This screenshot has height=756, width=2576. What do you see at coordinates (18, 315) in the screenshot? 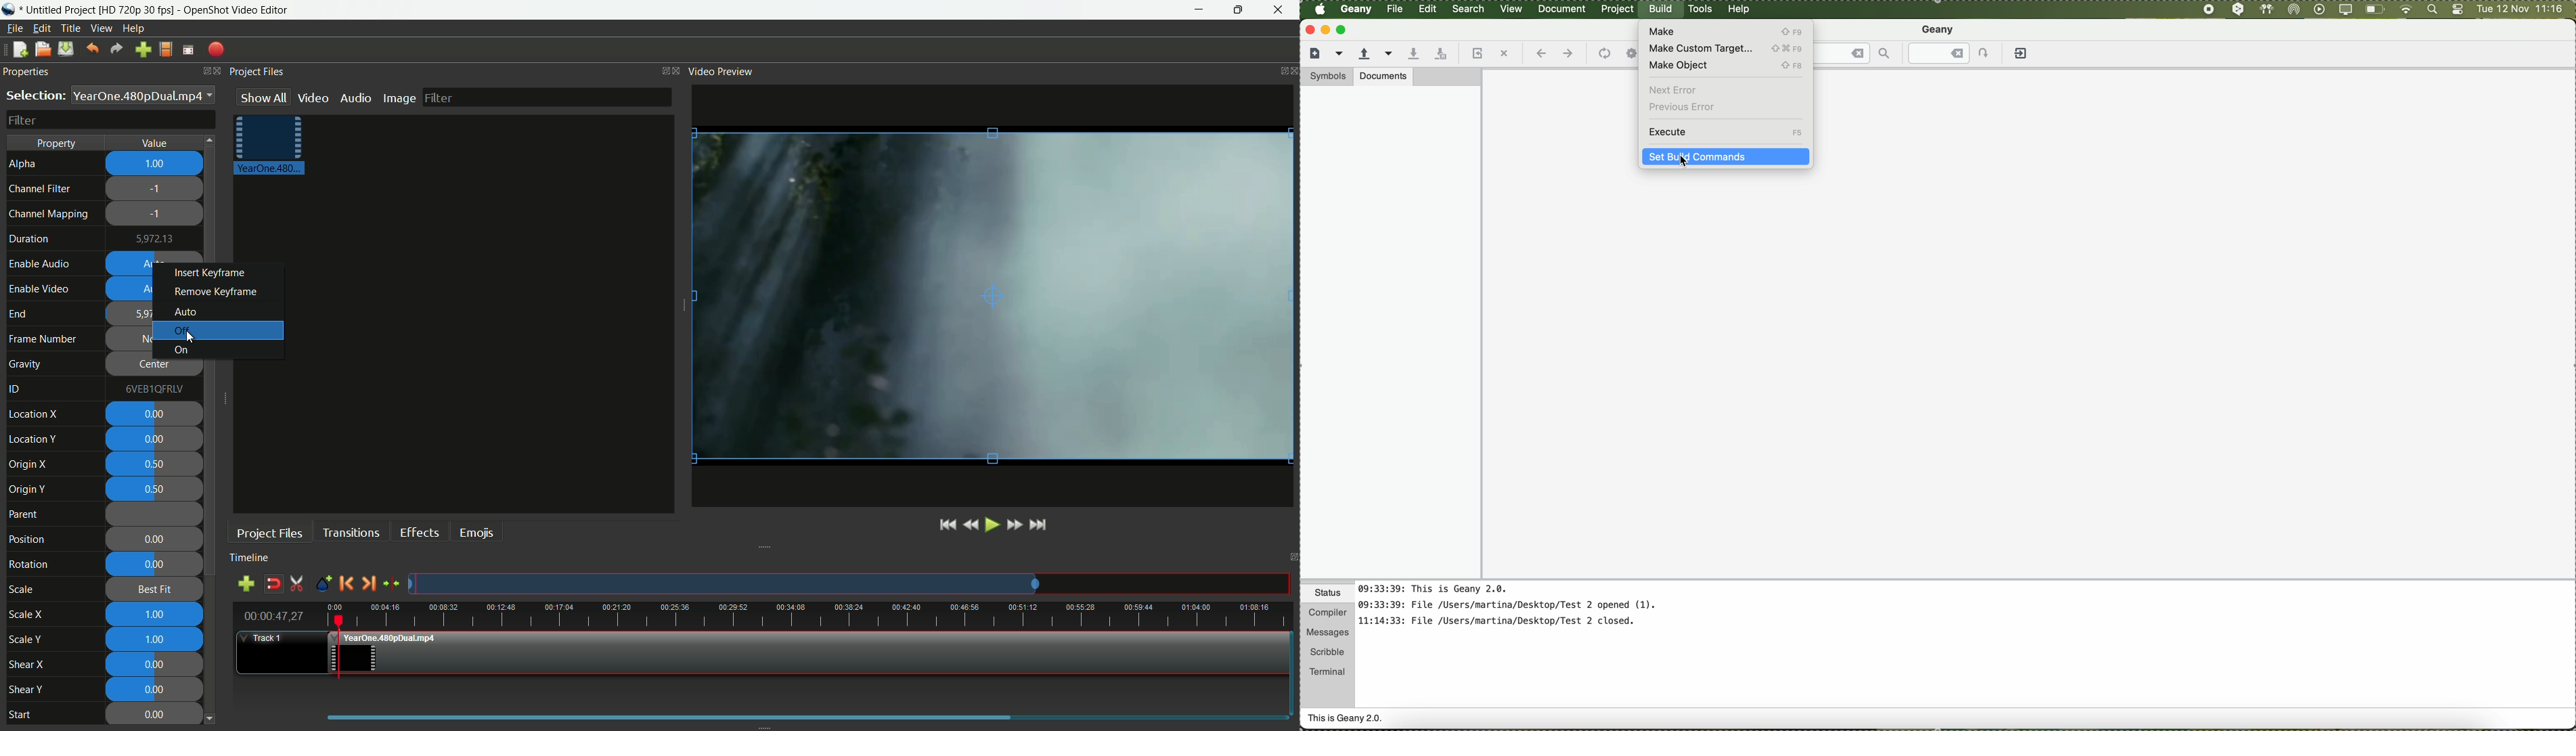
I see `end` at bounding box center [18, 315].